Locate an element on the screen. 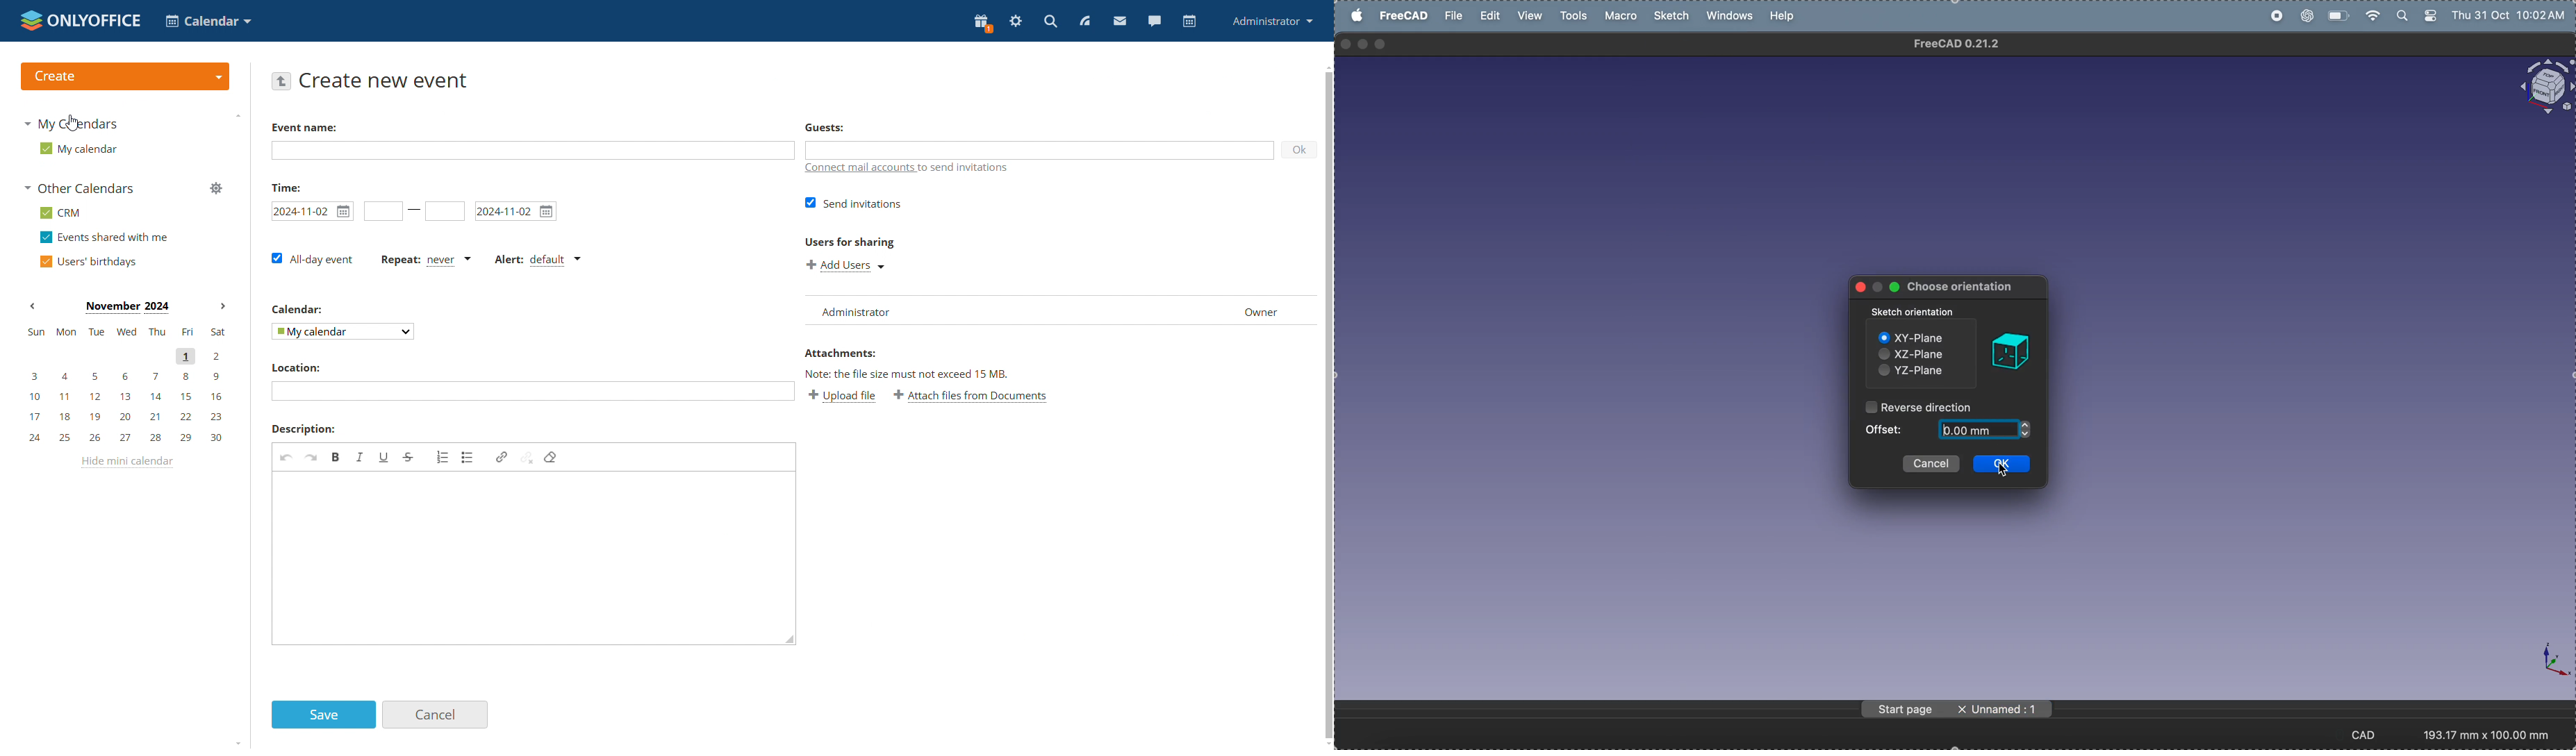 The width and height of the screenshot is (2576, 756). file is located at coordinates (1454, 16).